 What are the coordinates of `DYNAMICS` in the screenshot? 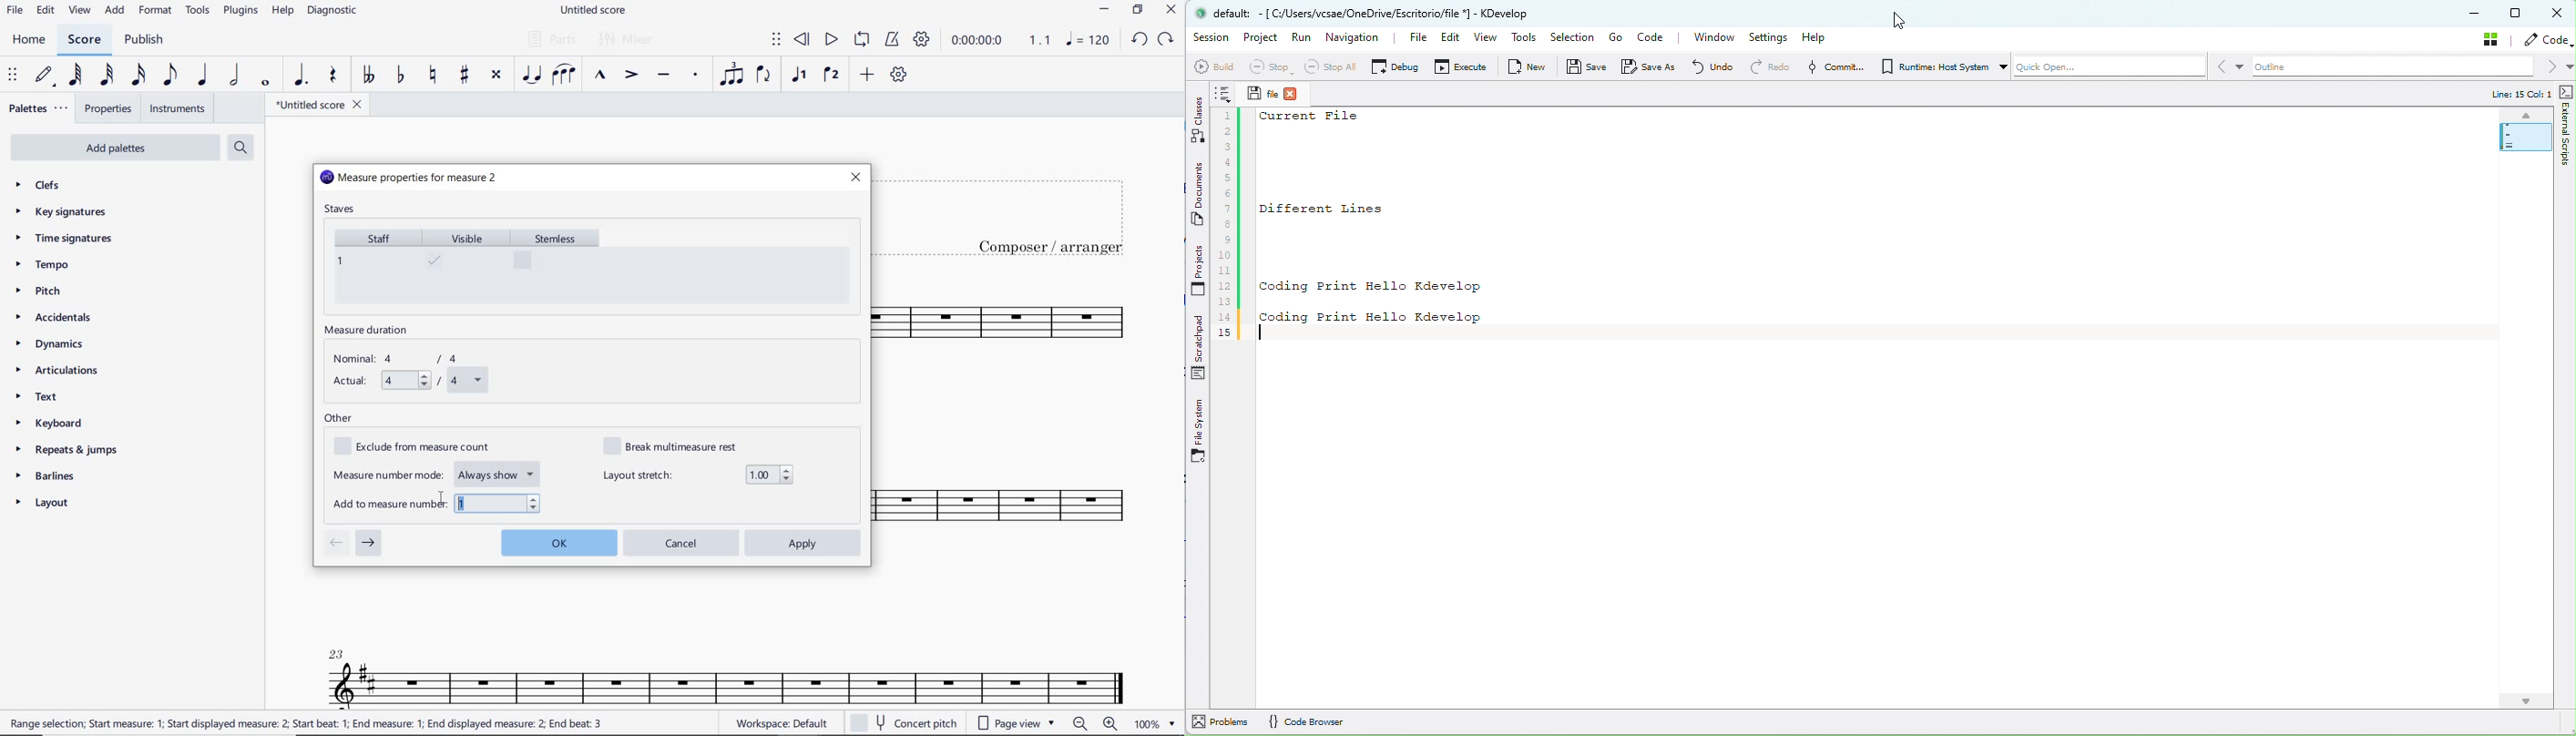 It's located at (56, 345).